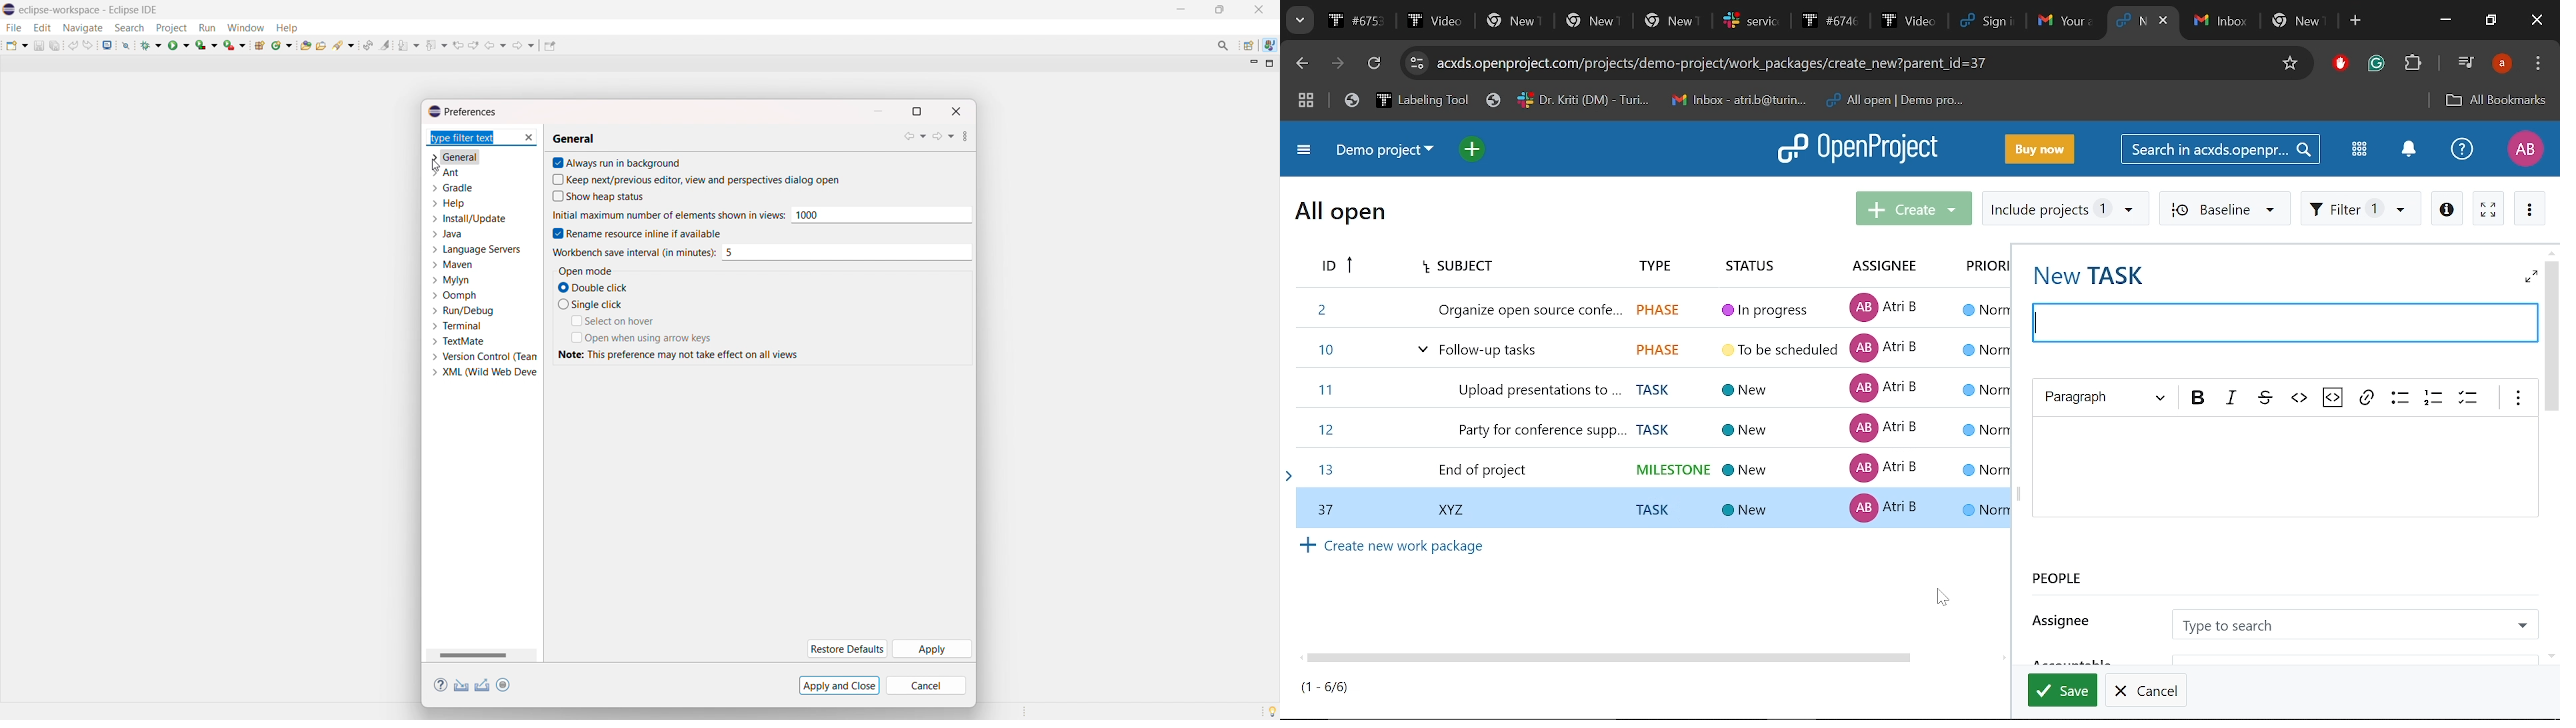 This screenshot has height=728, width=2576. I want to click on previous annotation, so click(436, 45).